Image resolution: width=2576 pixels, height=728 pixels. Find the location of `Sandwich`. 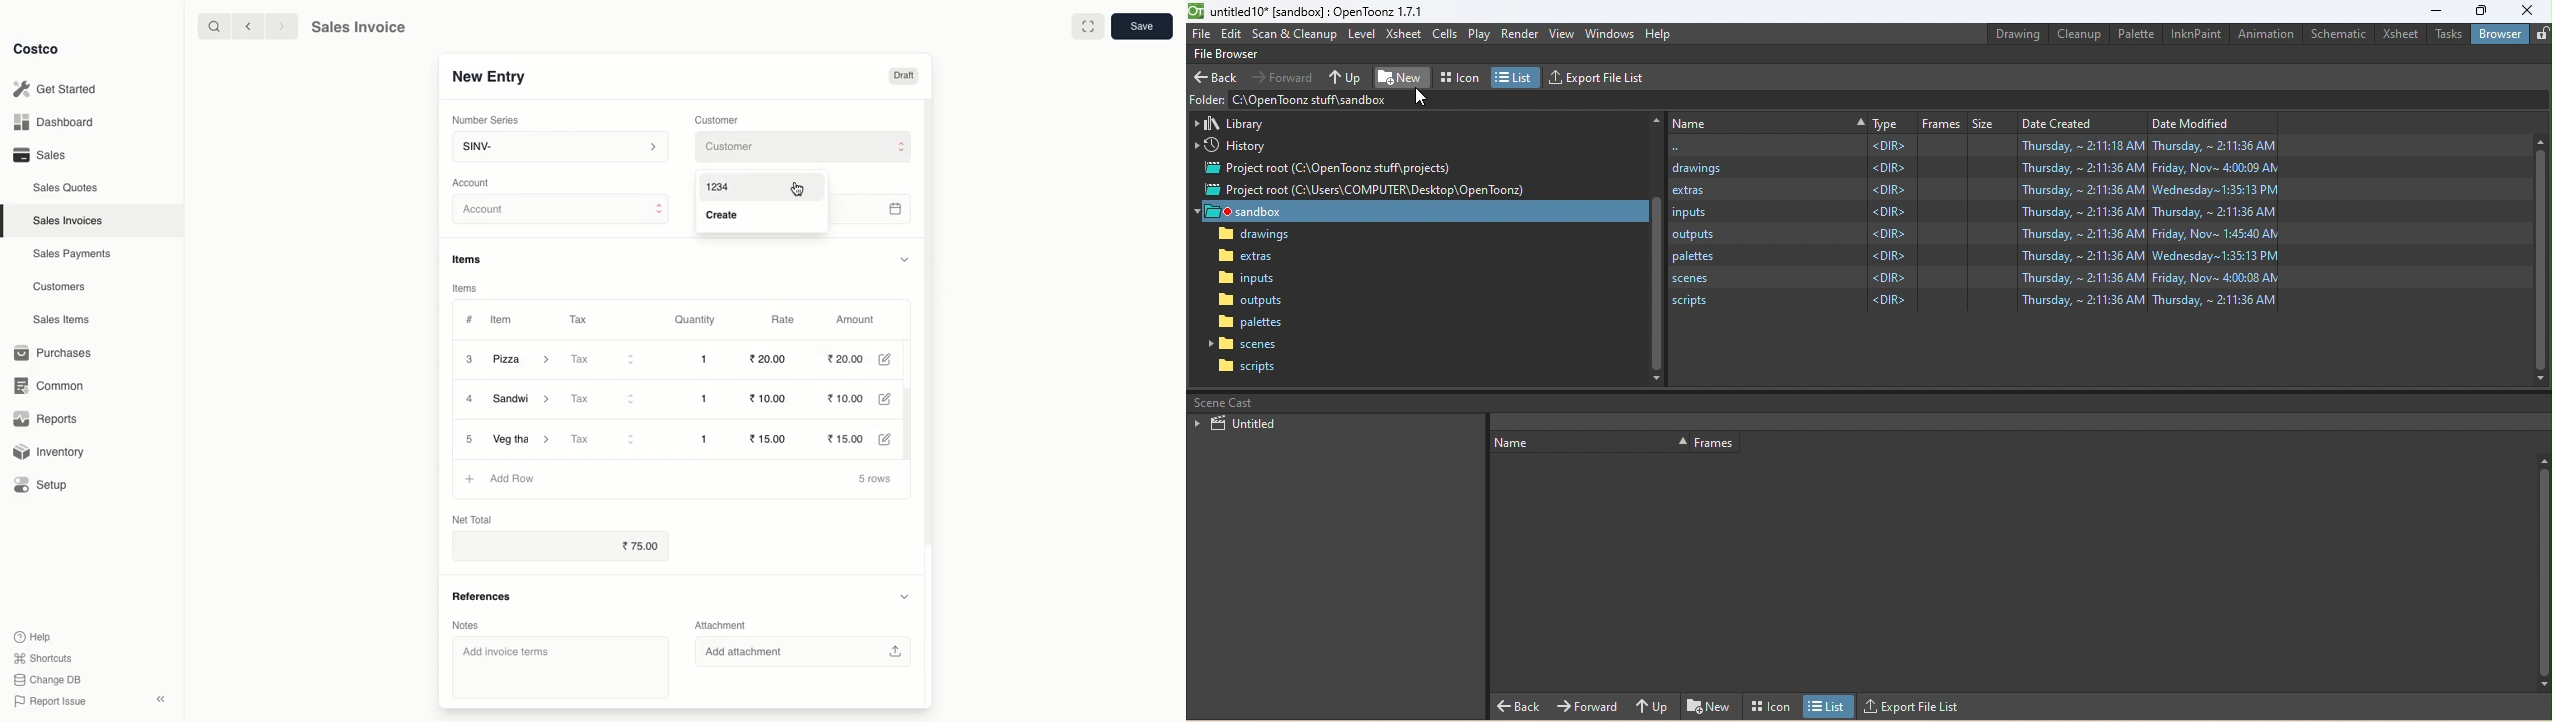

Sandwich is located at coordinates (527, 401).